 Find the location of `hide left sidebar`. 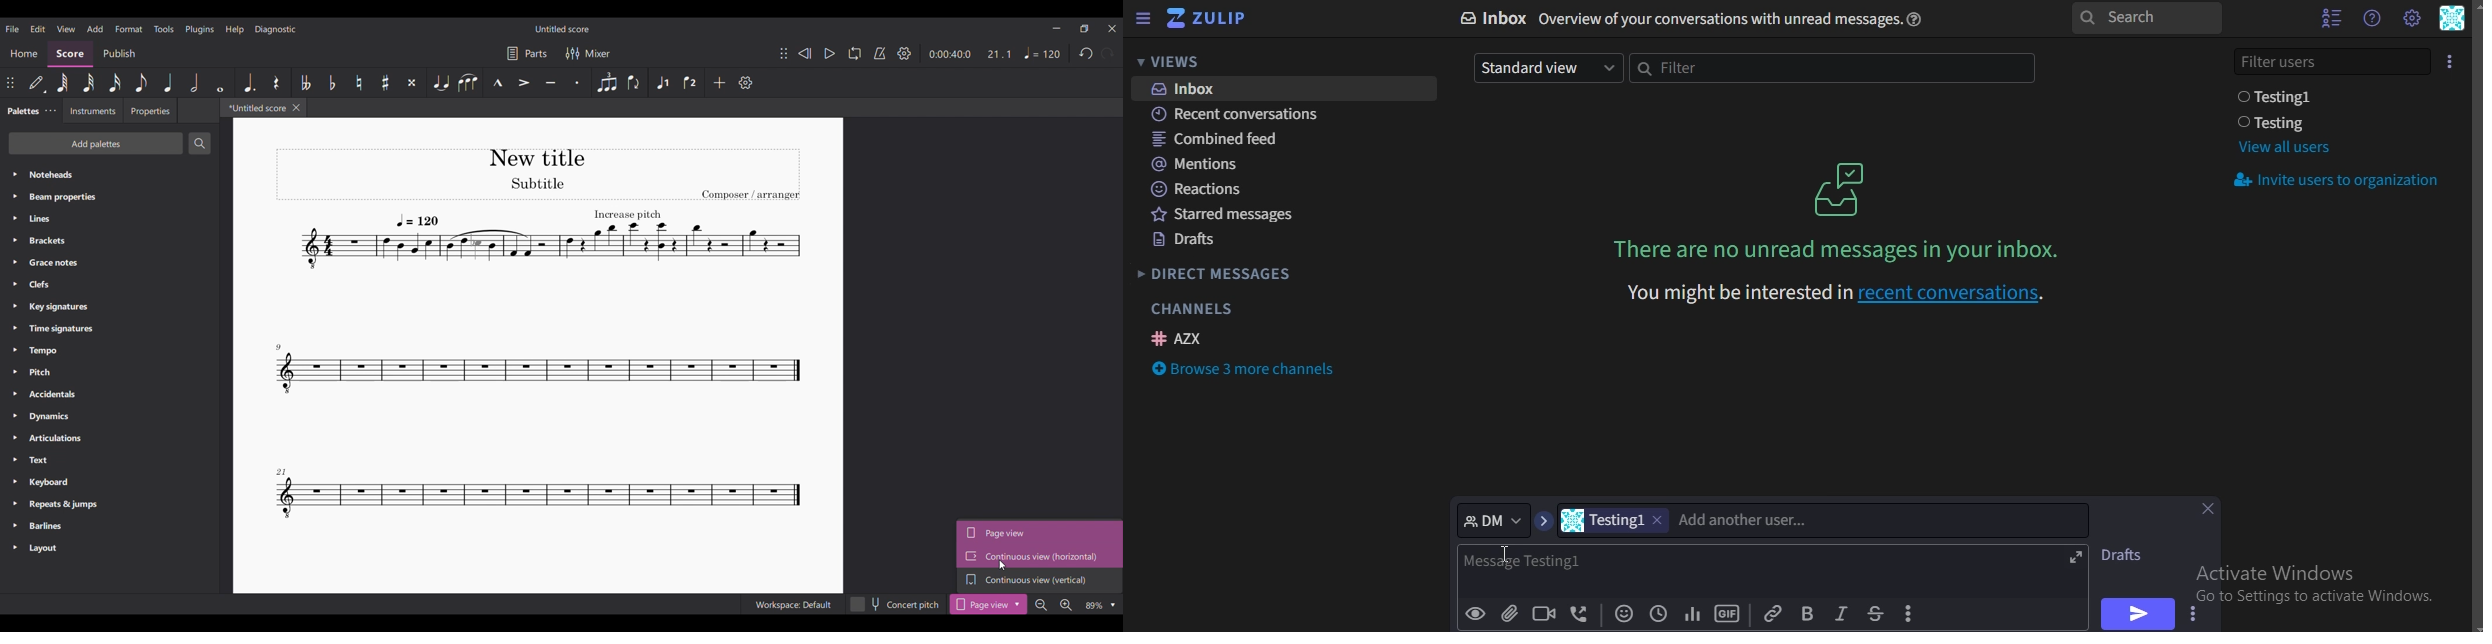

hide left sidebar is located at coordinates (1143, 20).